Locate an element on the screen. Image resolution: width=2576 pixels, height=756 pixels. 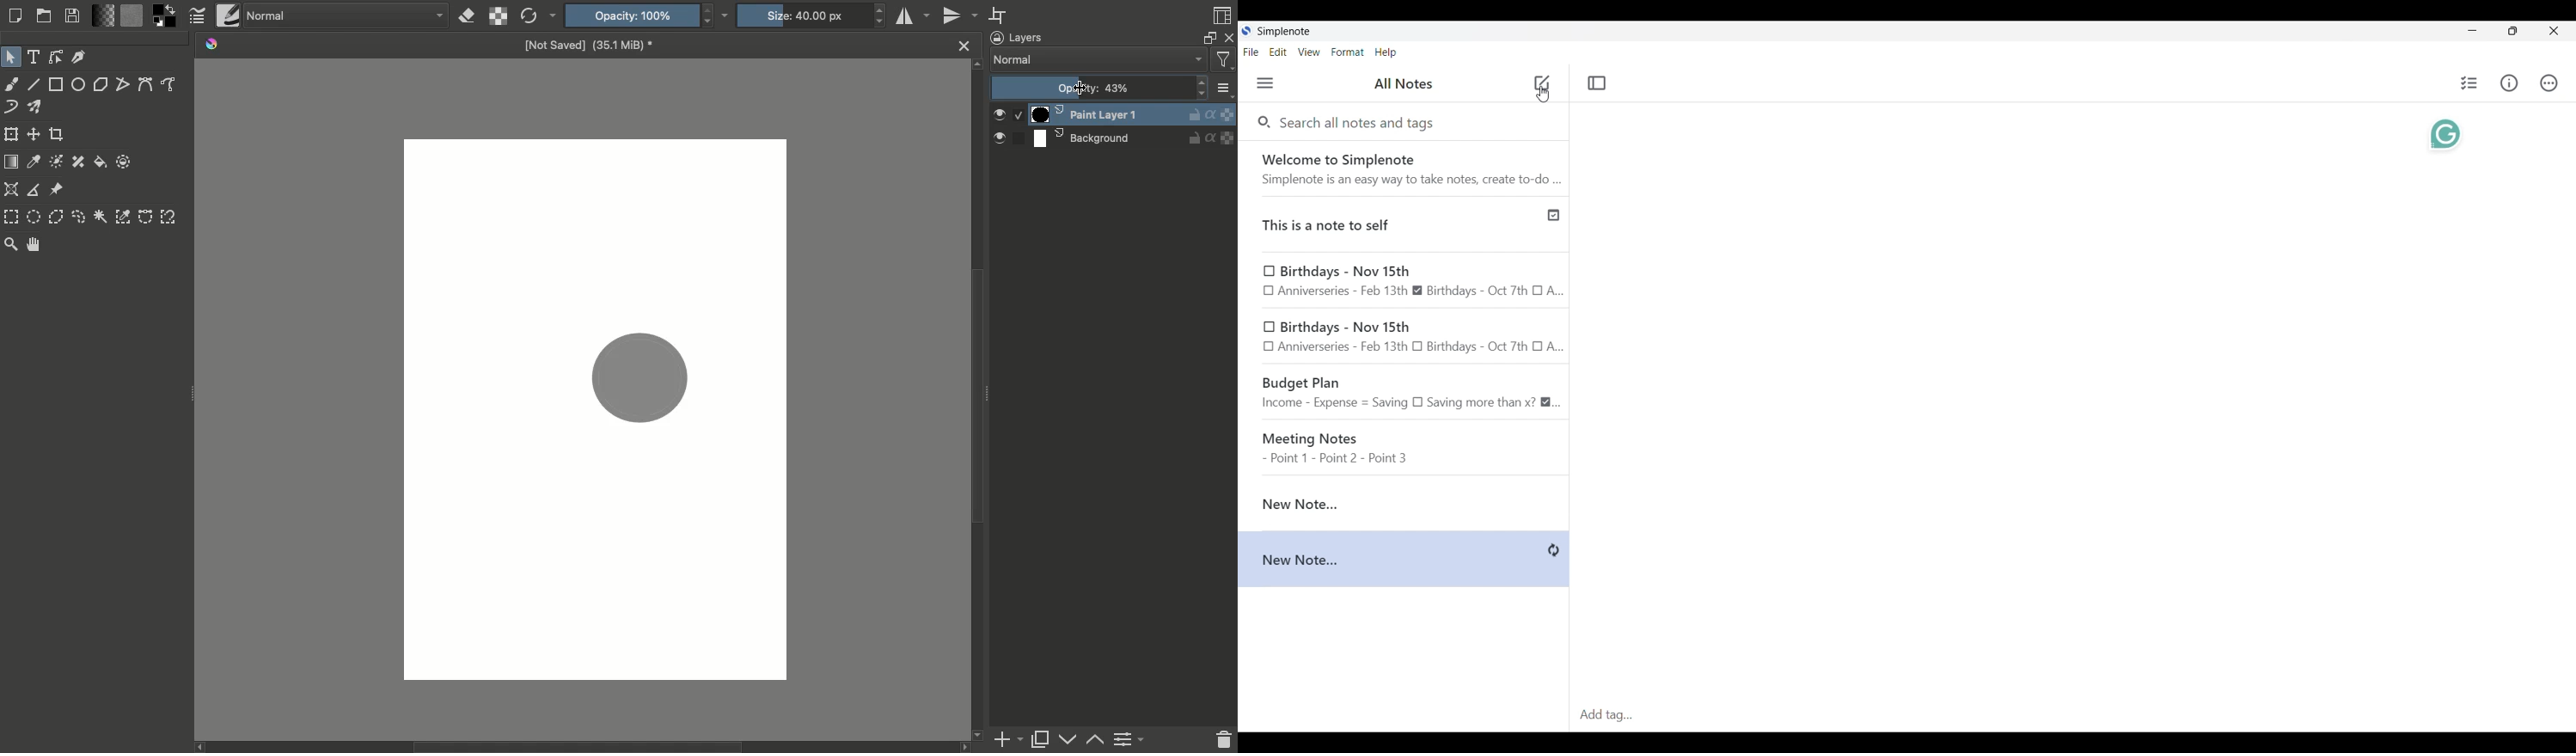
Freehand brush tool is located at coordinates (11, 84).